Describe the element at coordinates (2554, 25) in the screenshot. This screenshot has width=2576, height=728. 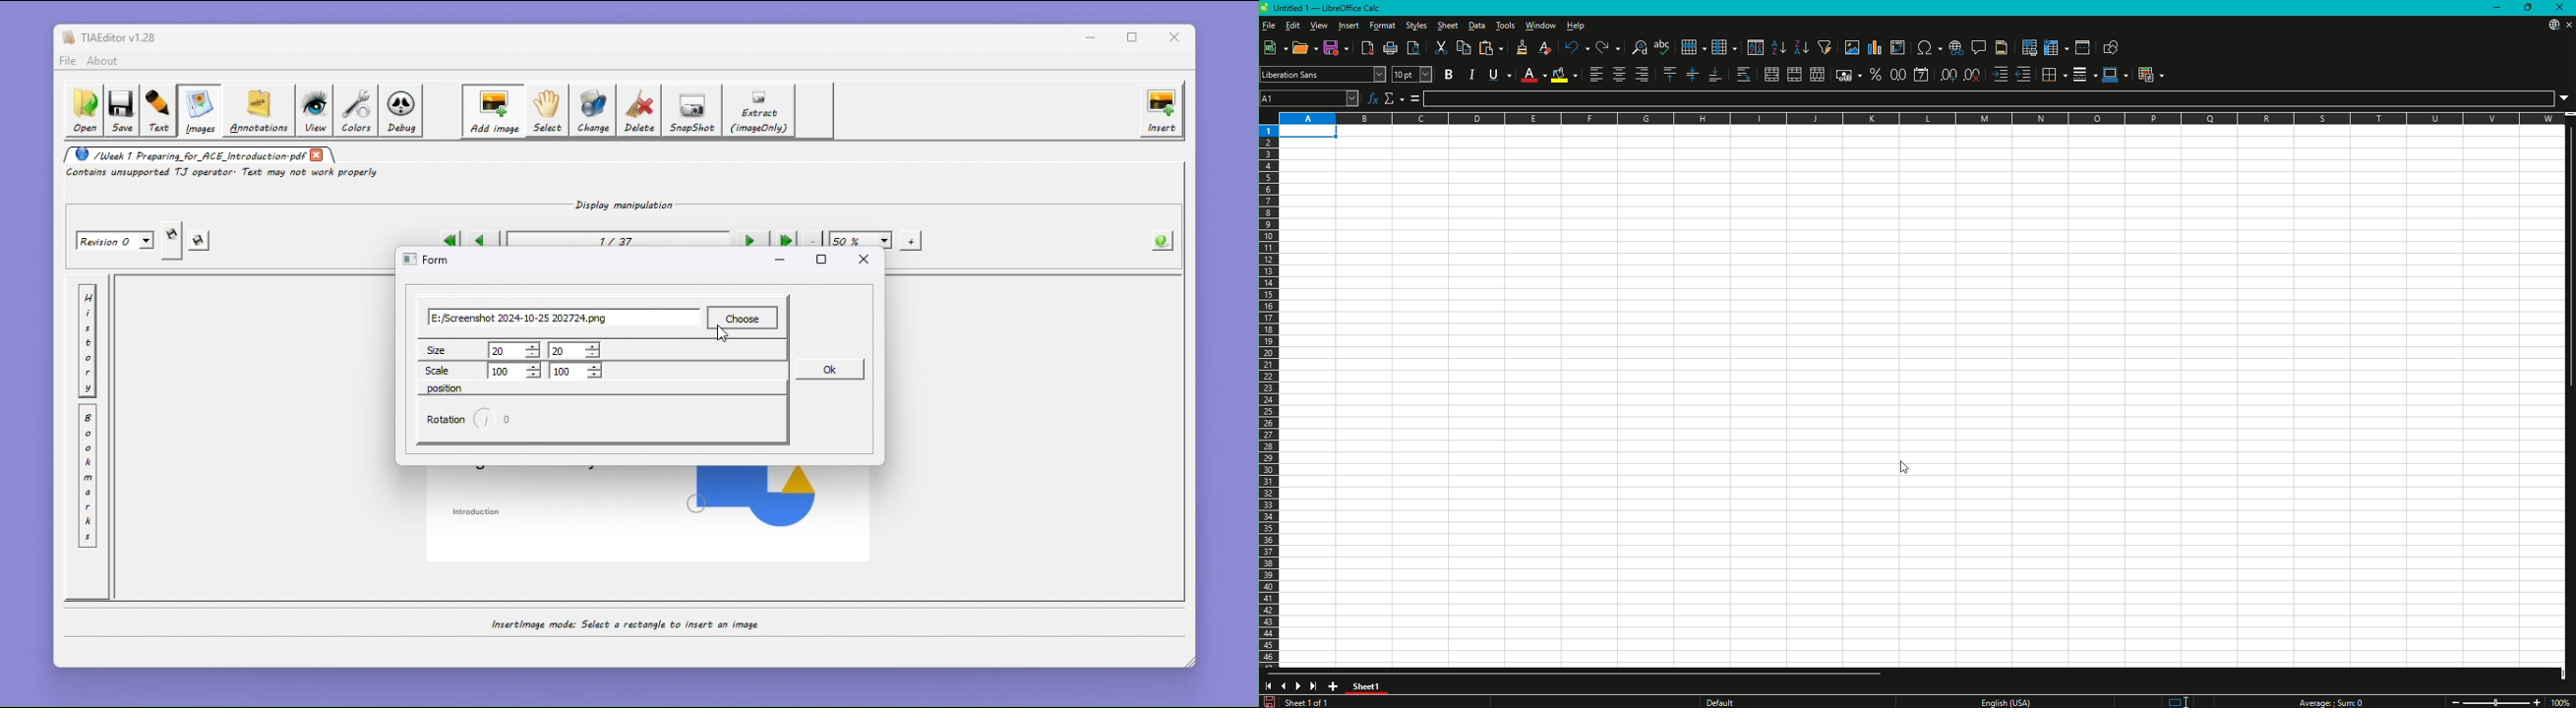
I see `Download from web` at that location.